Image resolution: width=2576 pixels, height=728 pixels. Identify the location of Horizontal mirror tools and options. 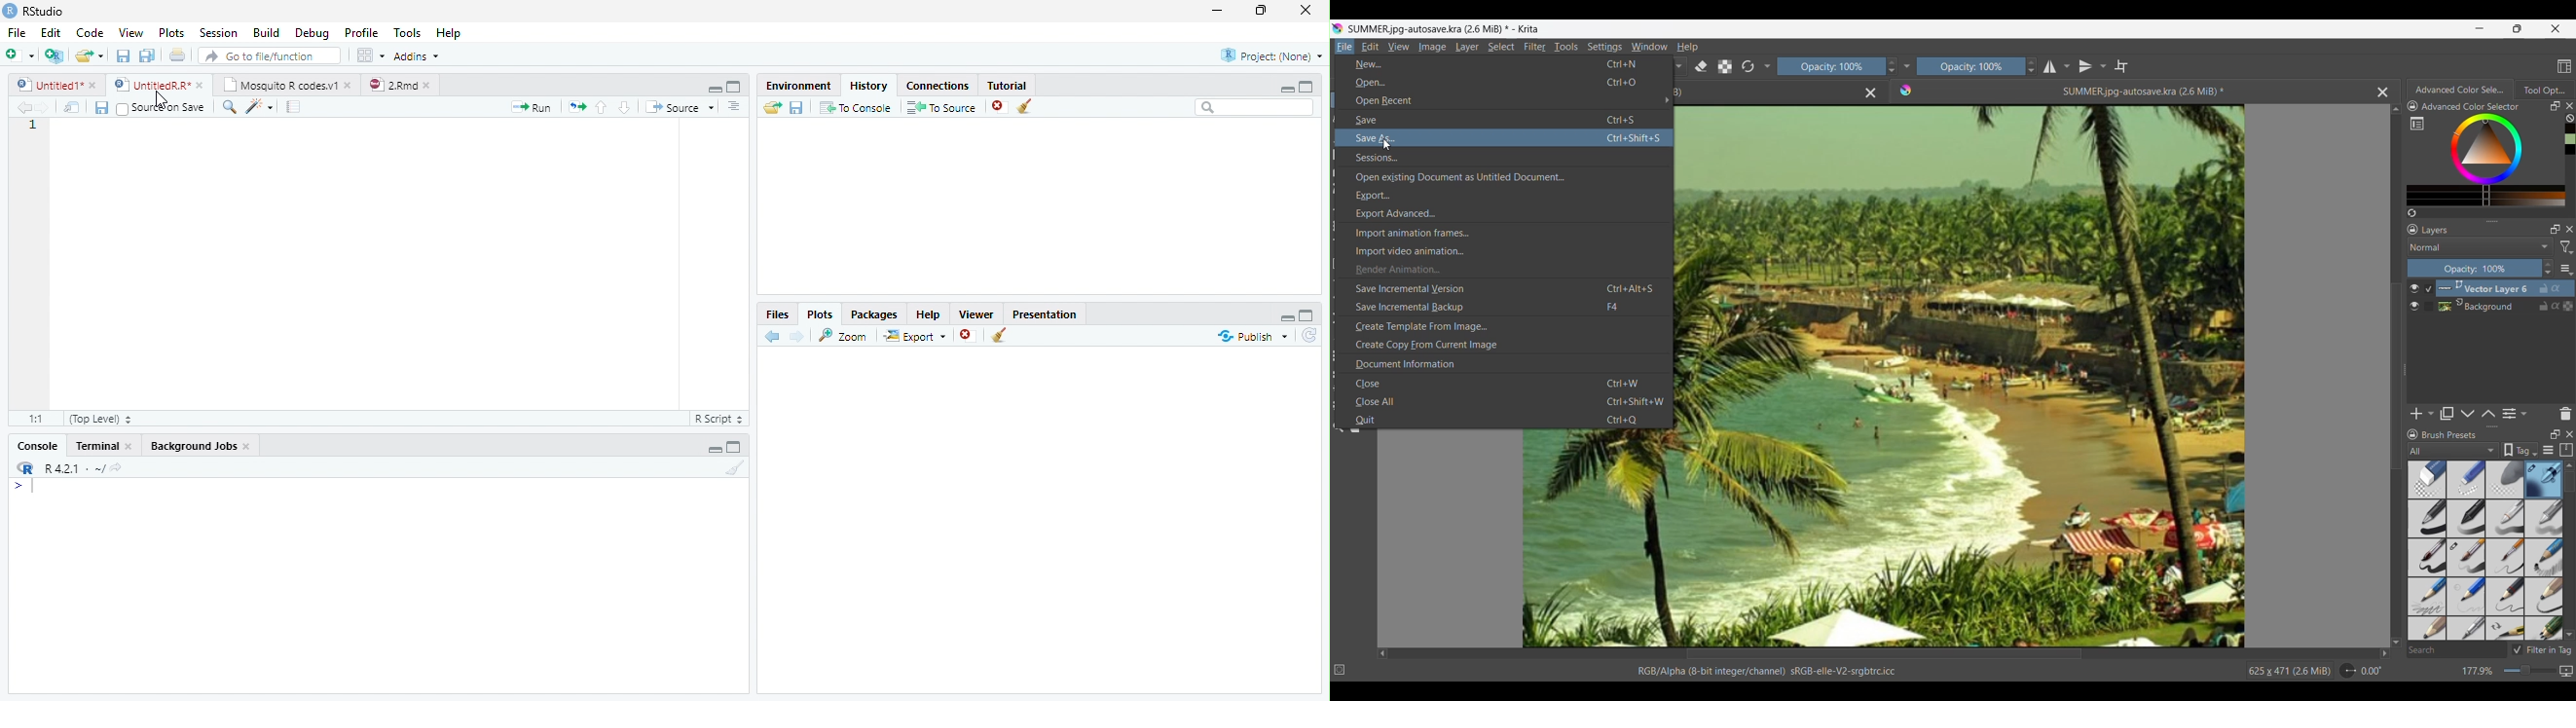
(2055, 66).